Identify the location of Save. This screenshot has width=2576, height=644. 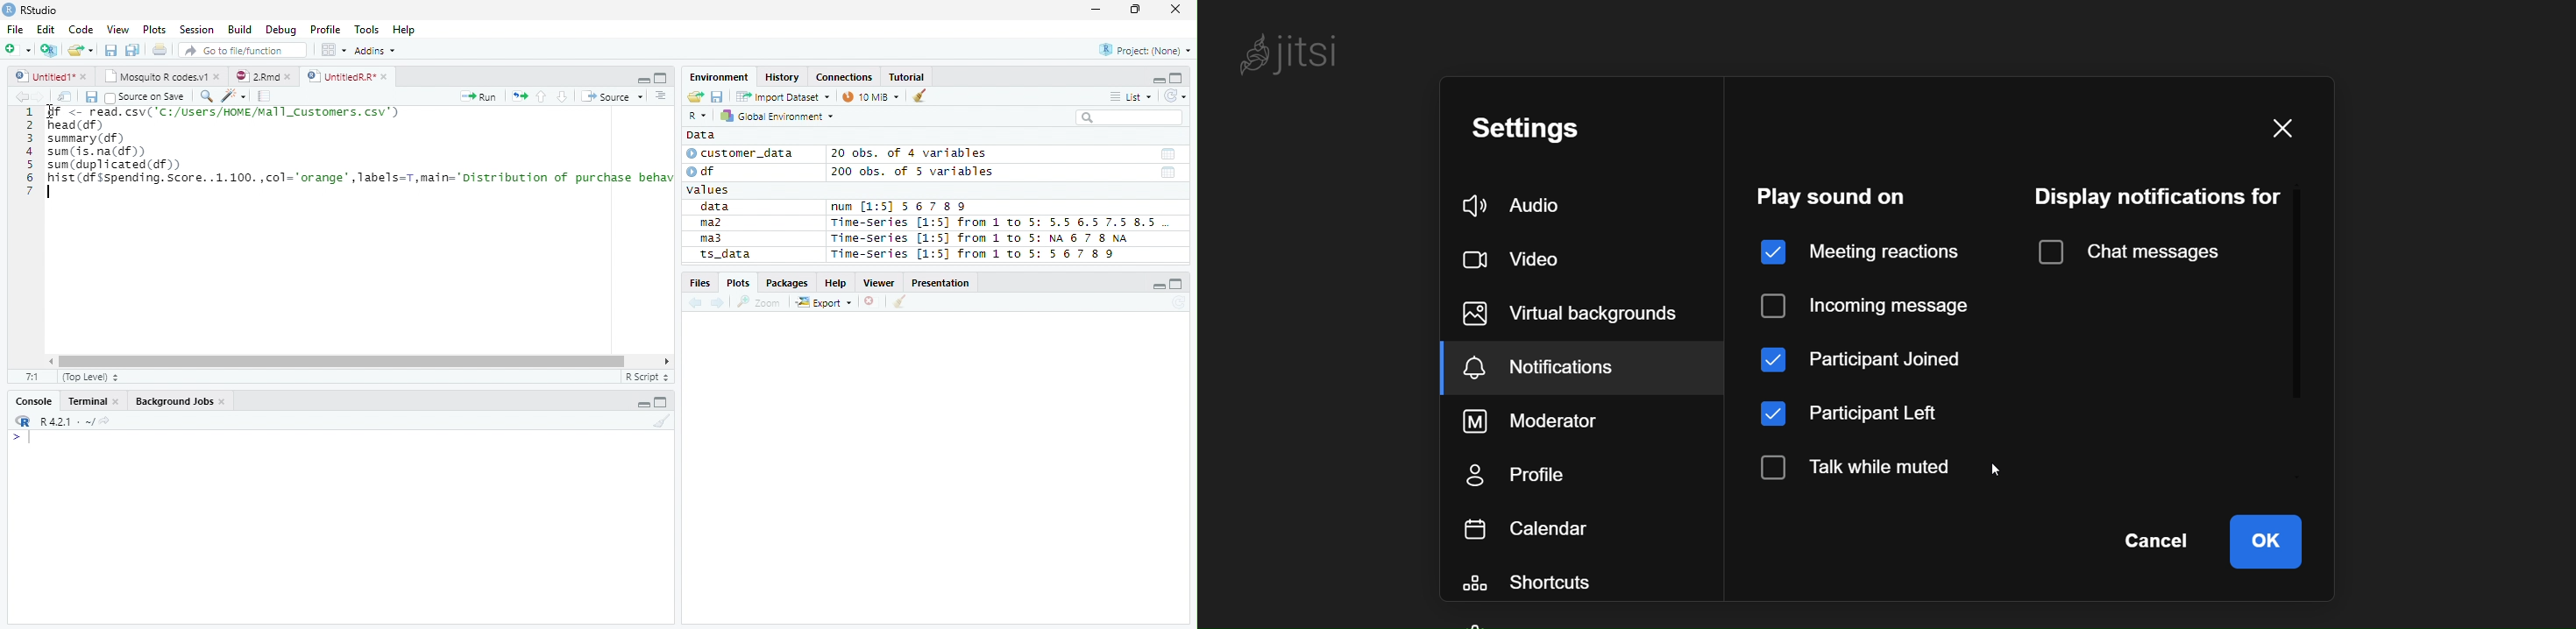
(110, 49).